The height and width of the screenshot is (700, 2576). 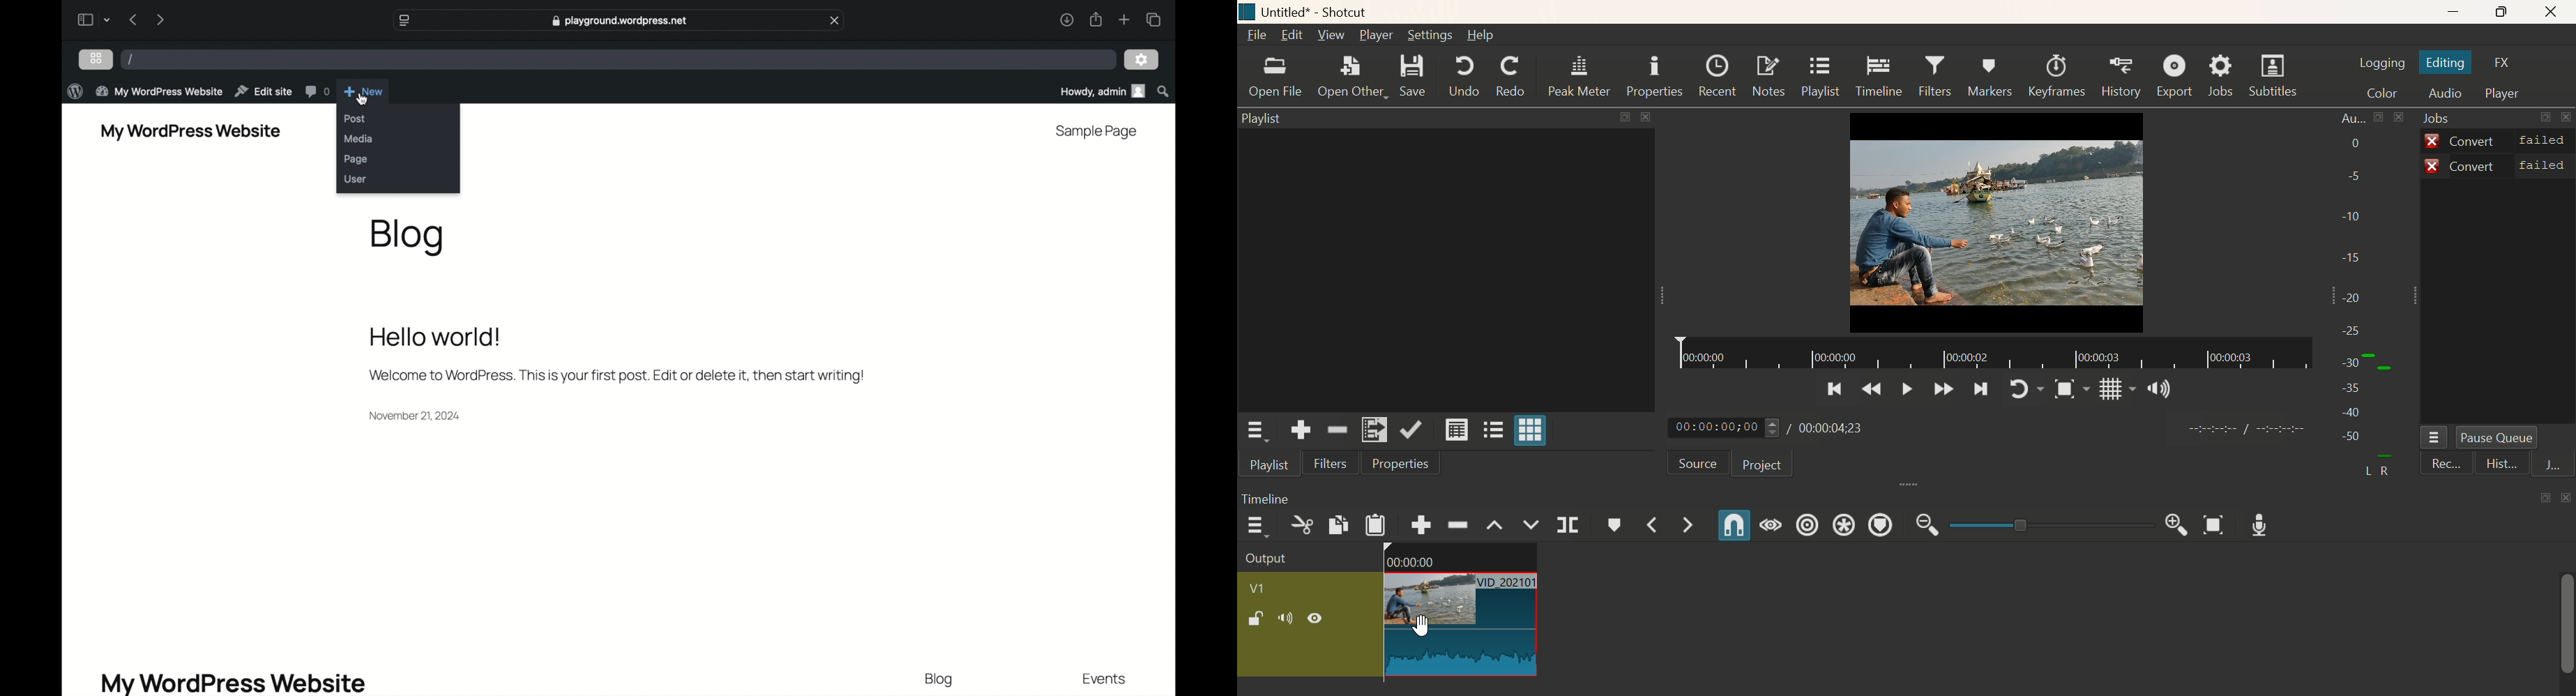 I want to click on Setting, so click(x=1433, y=36).